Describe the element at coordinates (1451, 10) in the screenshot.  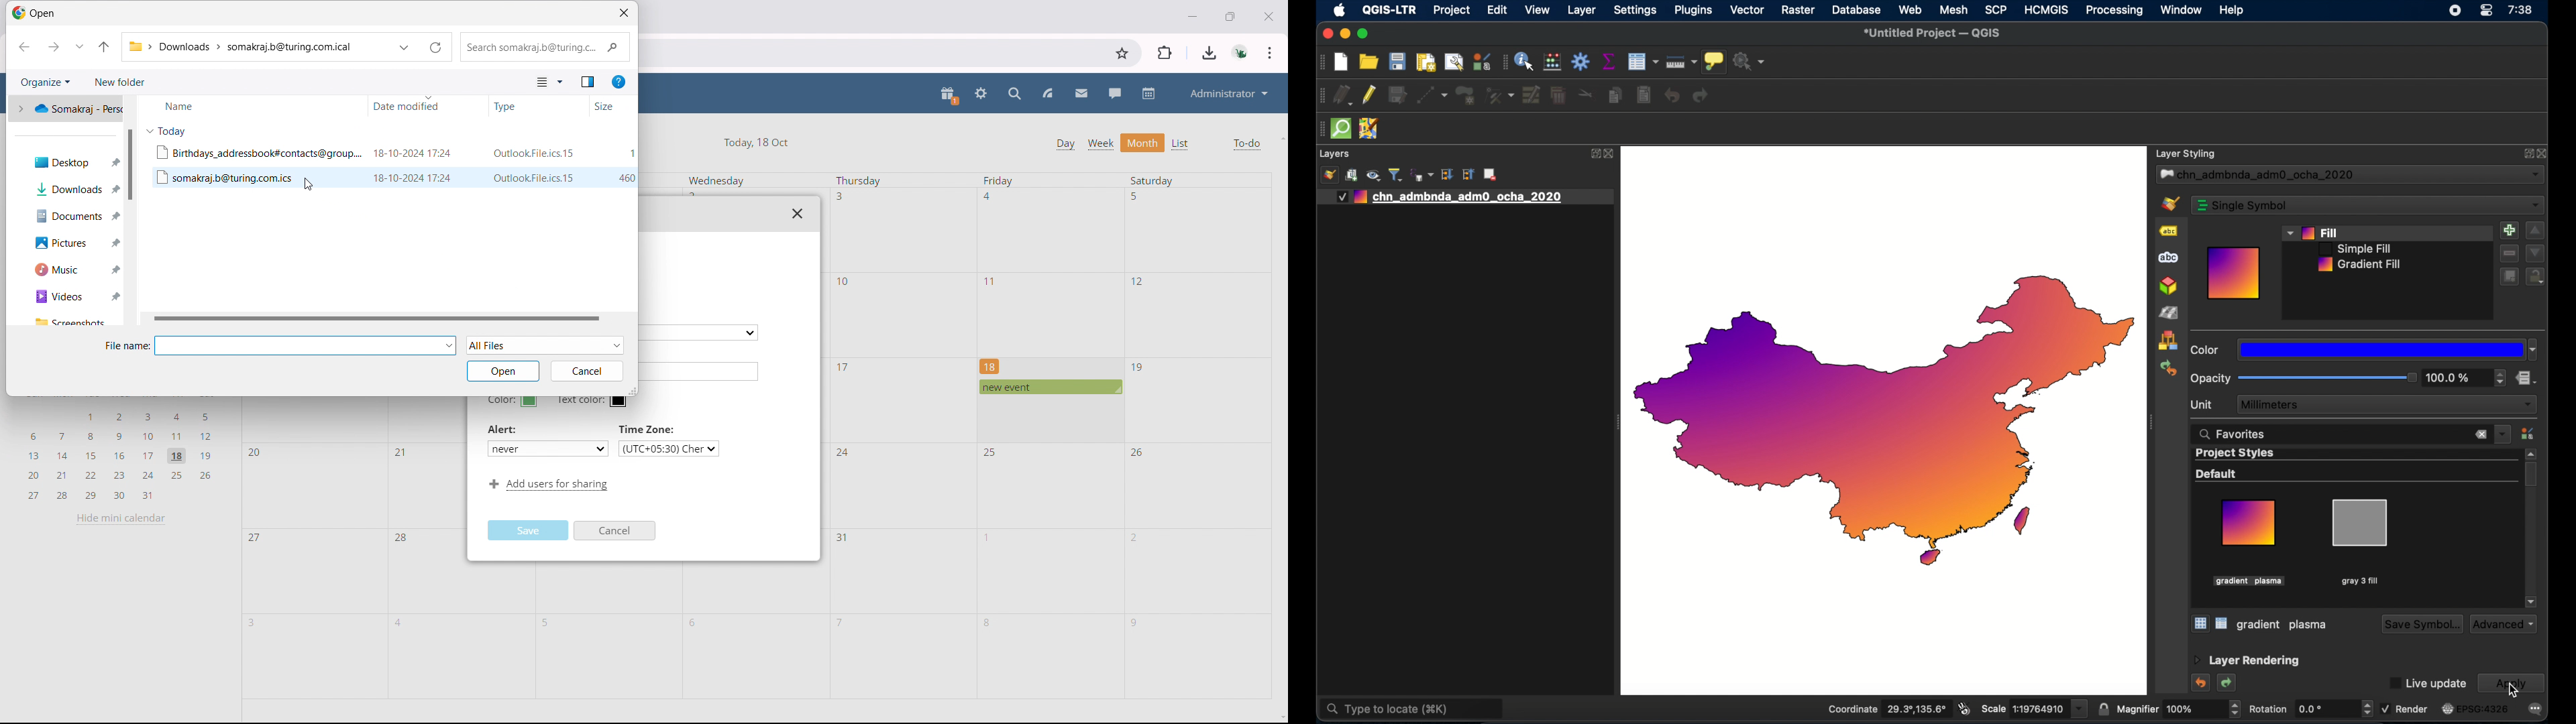
I see `project` at that location.